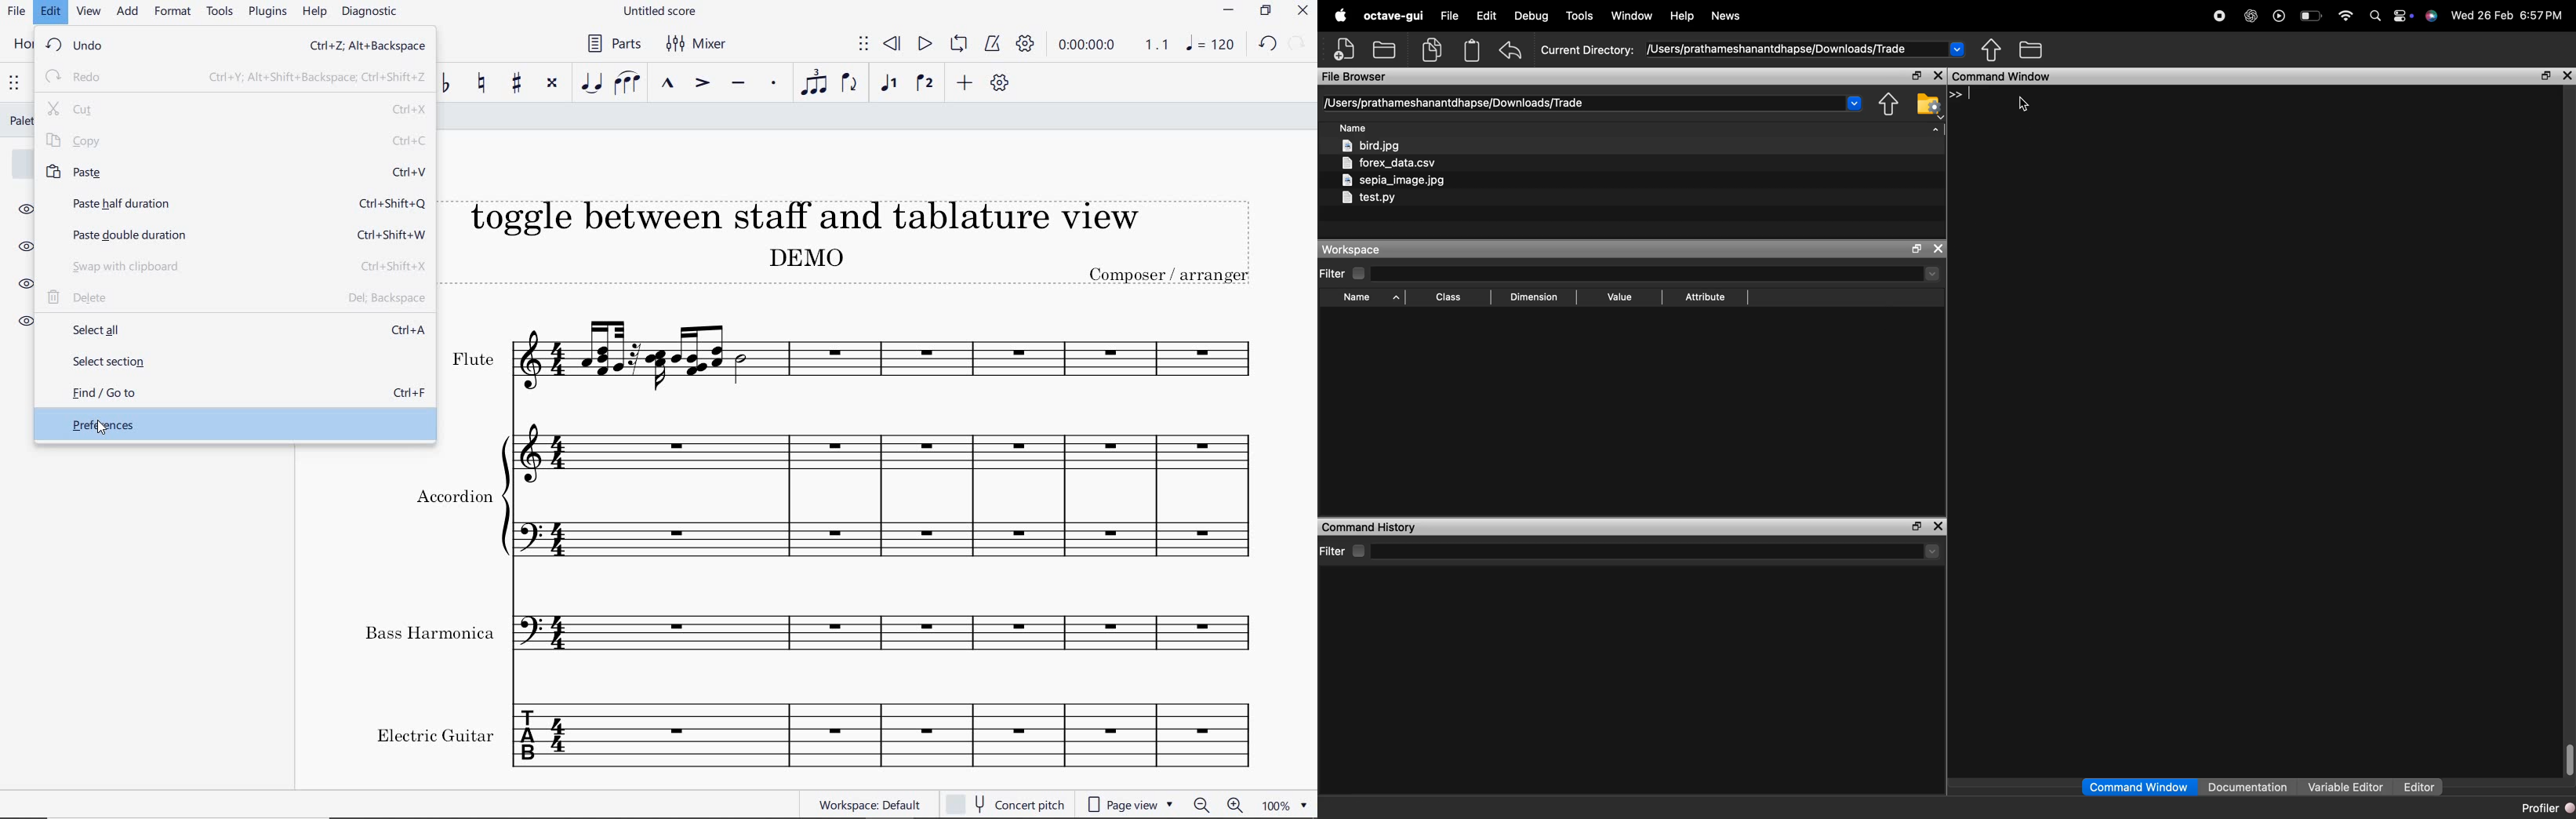 The height and width of the screenshot is (840, 2576). I want to click on marcato, so click(669, 84).